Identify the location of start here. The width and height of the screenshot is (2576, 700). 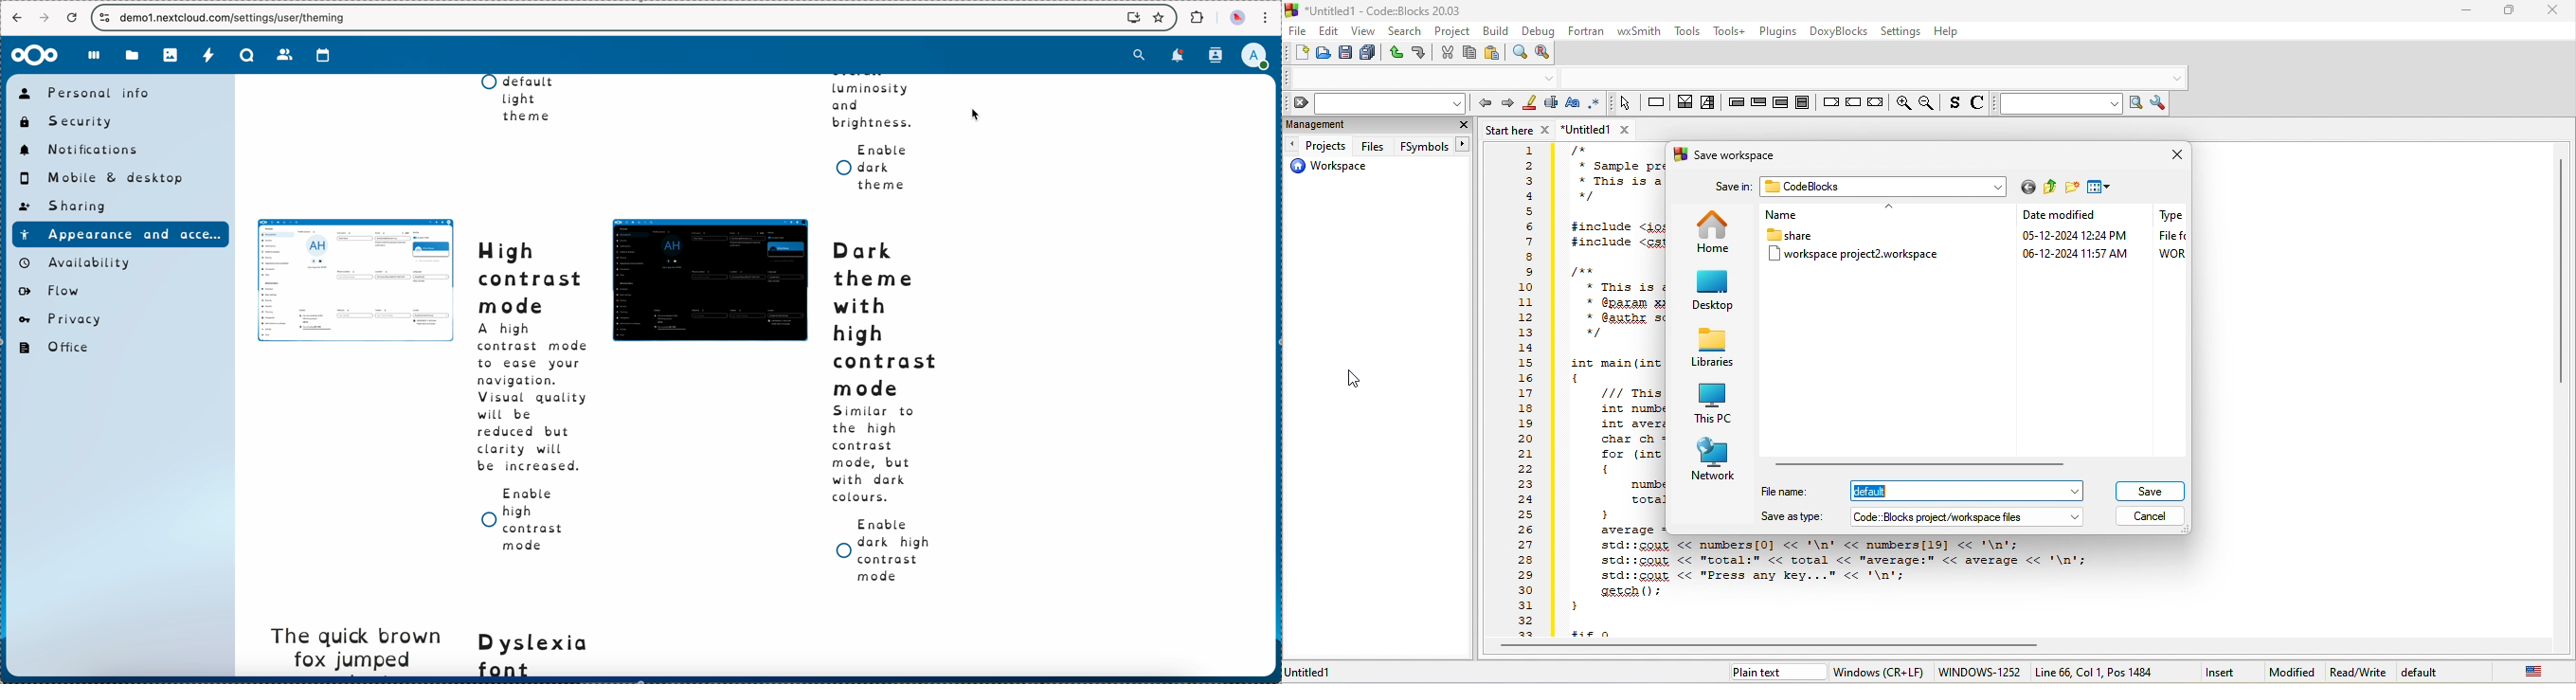
(1519, 131).